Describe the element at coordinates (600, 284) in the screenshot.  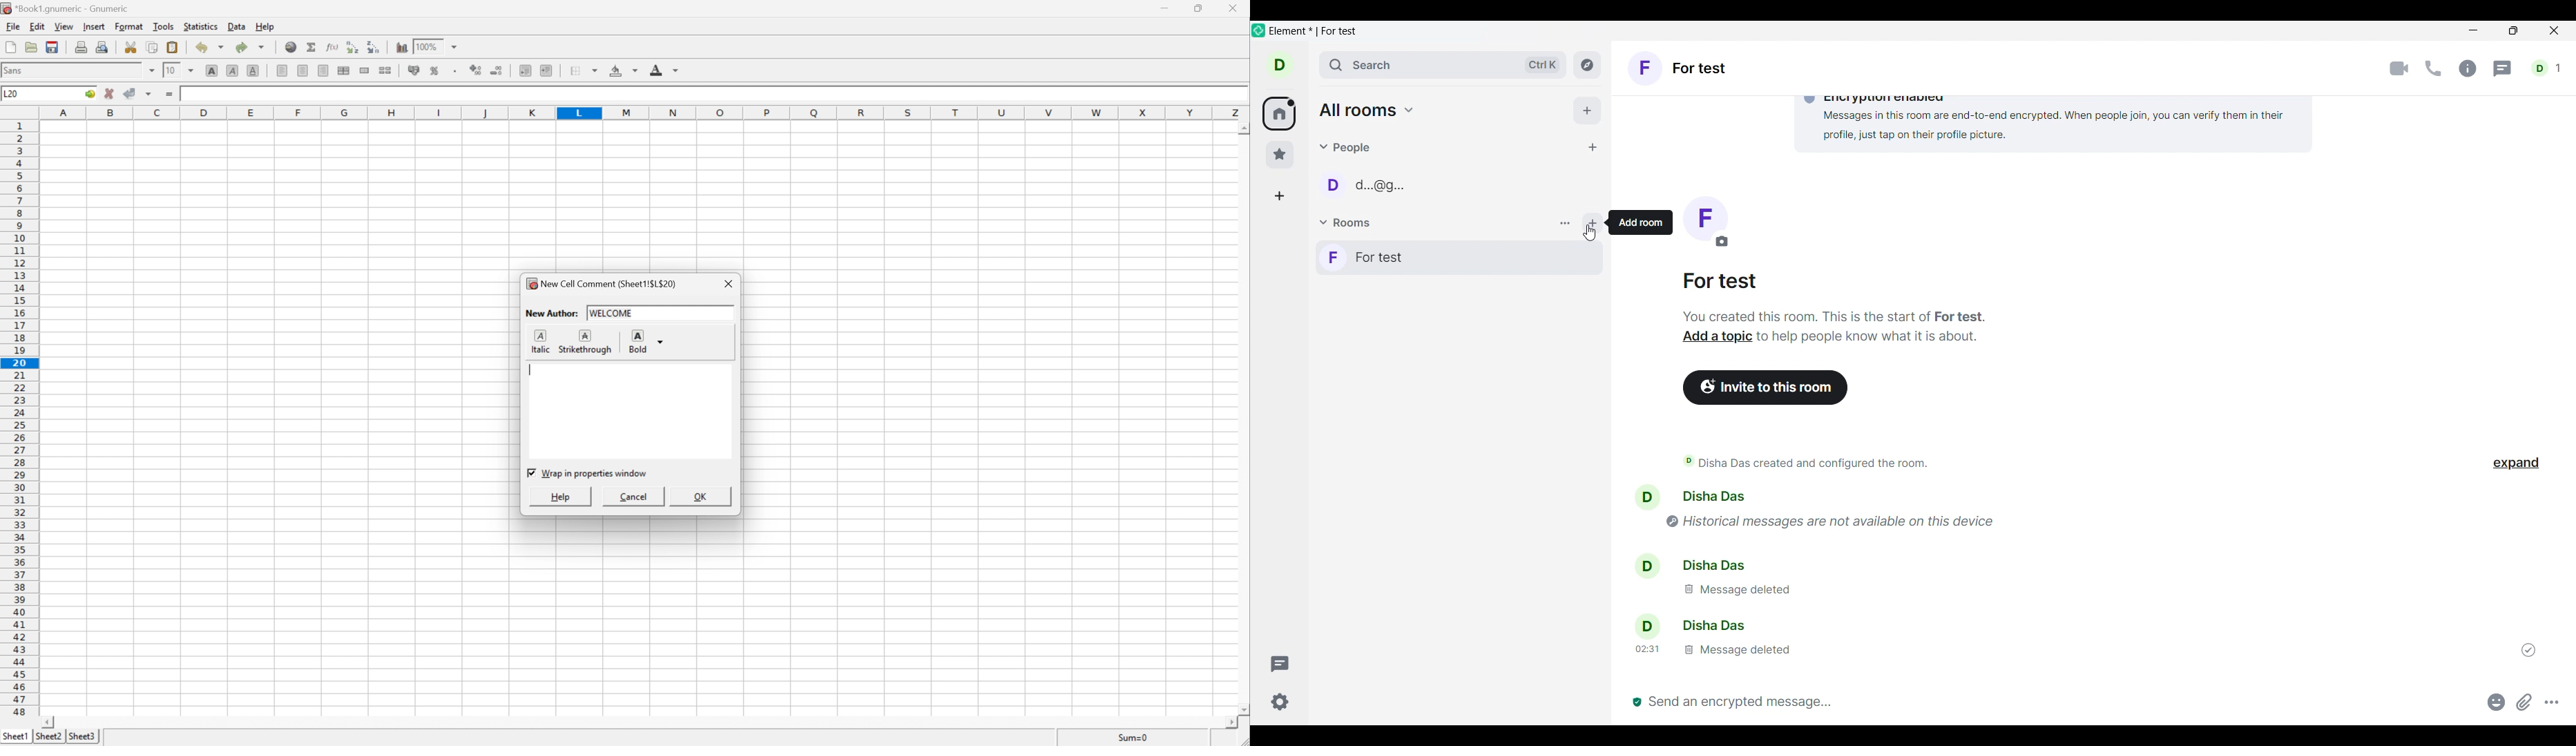
I see `New Cell Comment (Sheet1!$L$20)` at that location.